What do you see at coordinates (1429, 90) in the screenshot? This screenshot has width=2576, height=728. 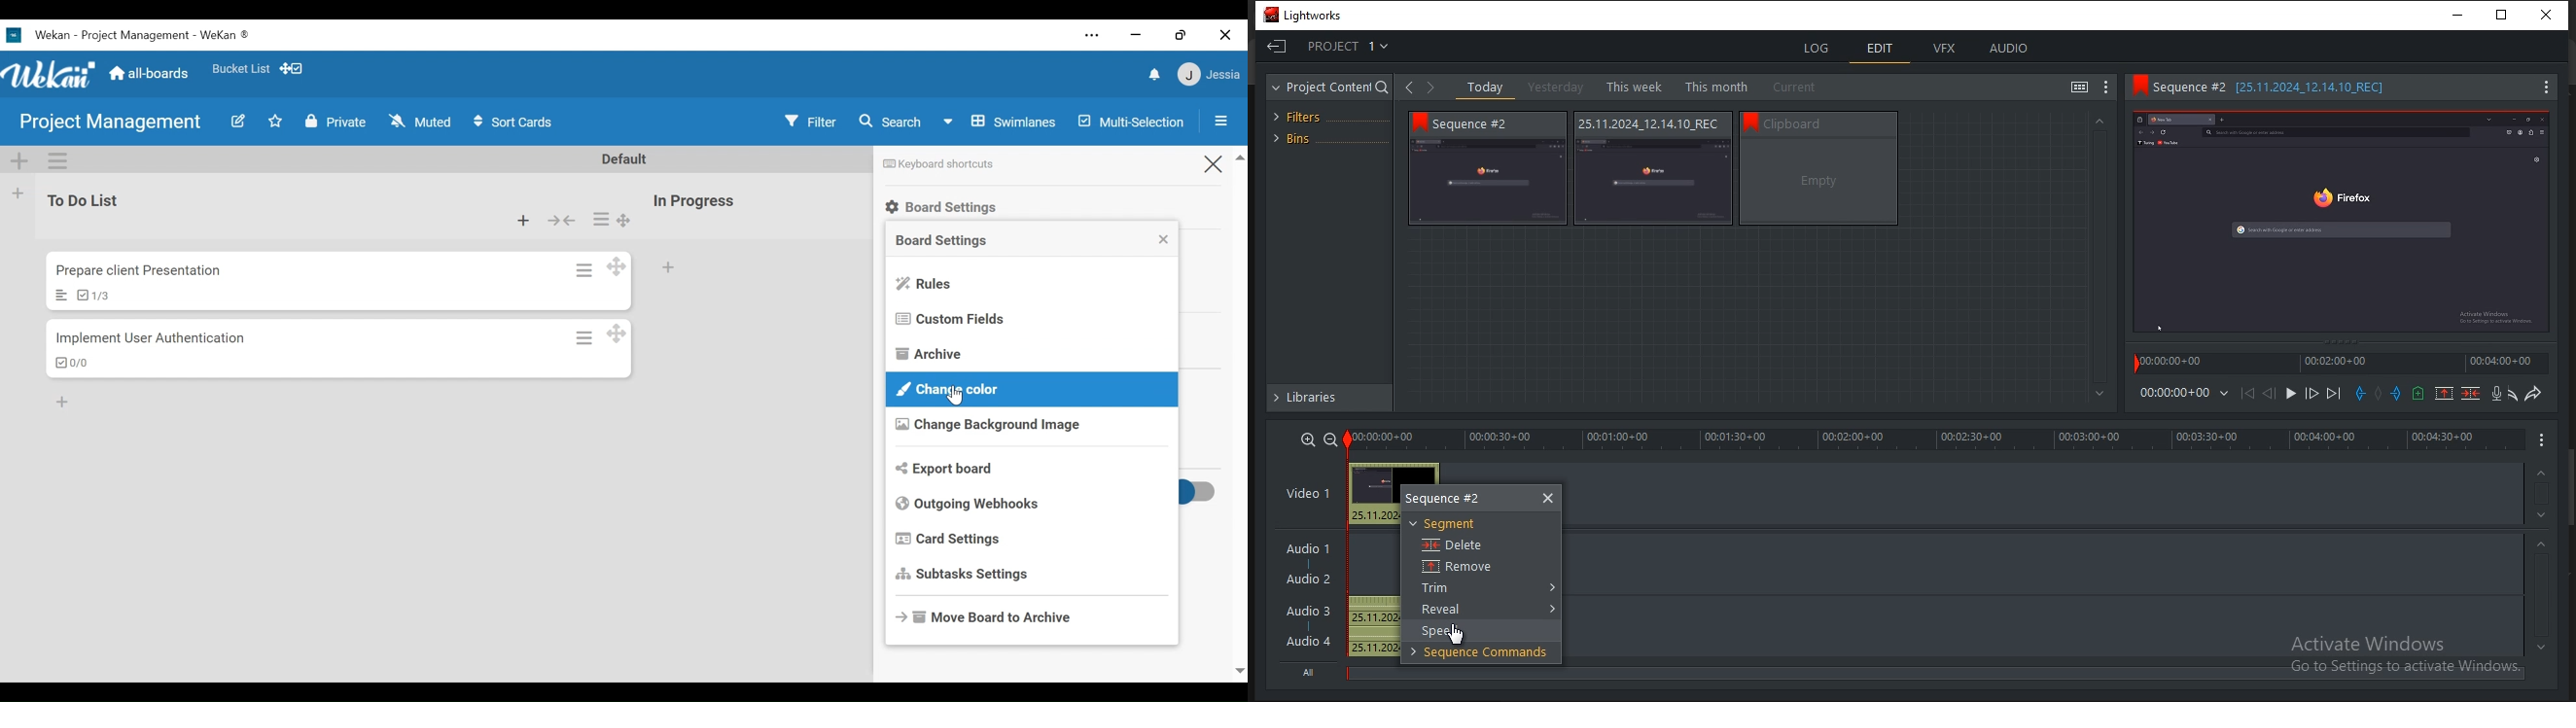 I see `Forward` at bounding box center [1429, 90].